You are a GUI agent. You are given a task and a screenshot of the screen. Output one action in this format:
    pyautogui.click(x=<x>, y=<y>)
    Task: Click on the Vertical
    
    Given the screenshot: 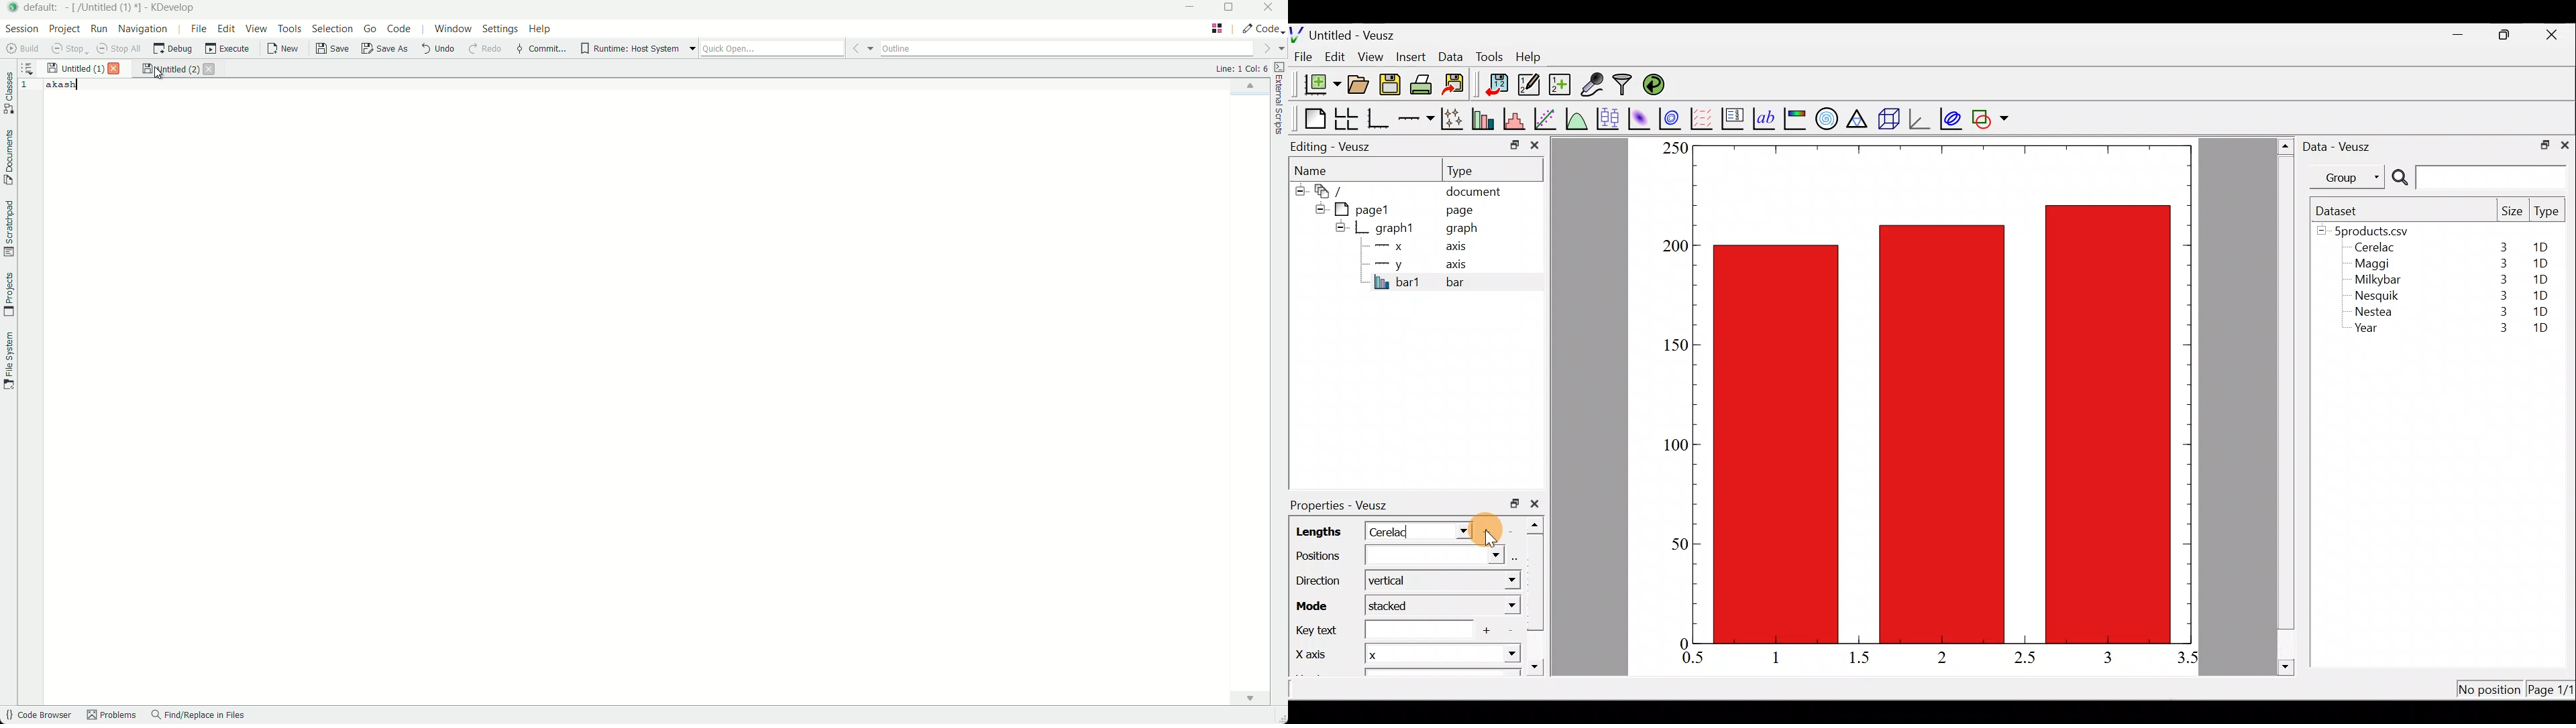 What is the action you would take?
    pyautogui.click(x=1394, y=582)
    